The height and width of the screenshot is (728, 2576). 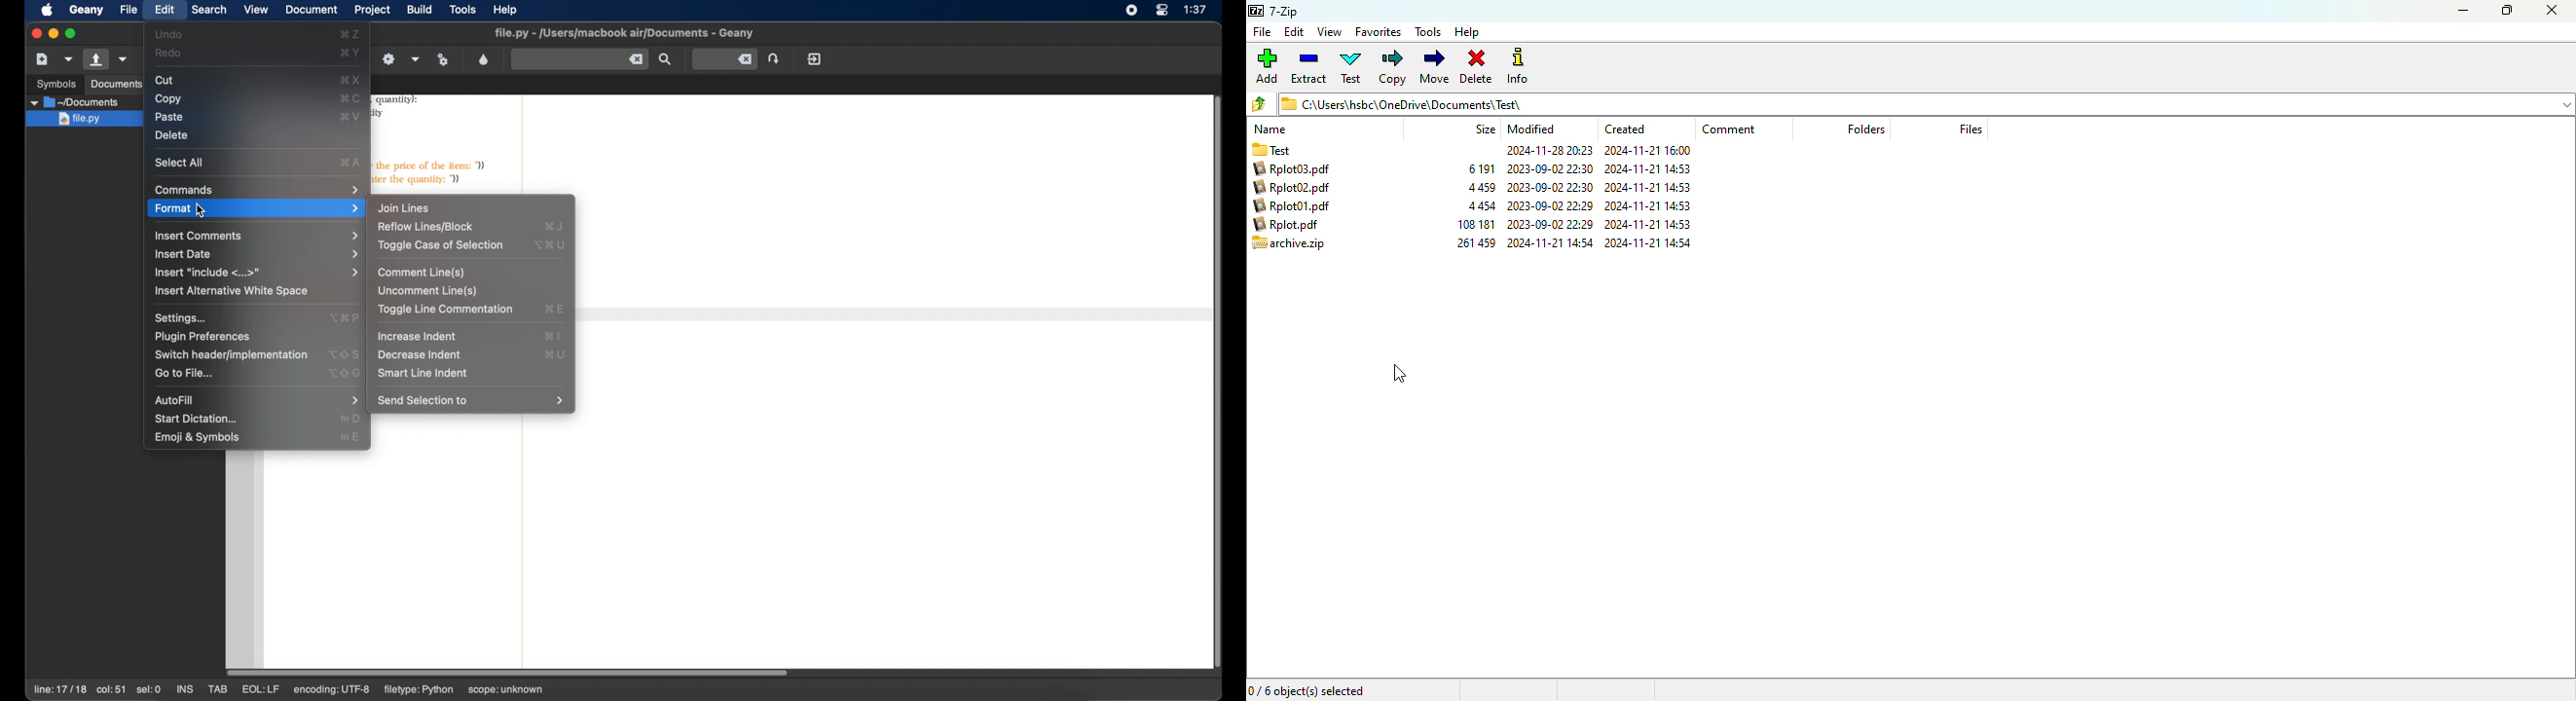 What do you see at coordinates (198, 437) in the screenshot?
I see `emoji and symbols` at bounding box center [198, 437].